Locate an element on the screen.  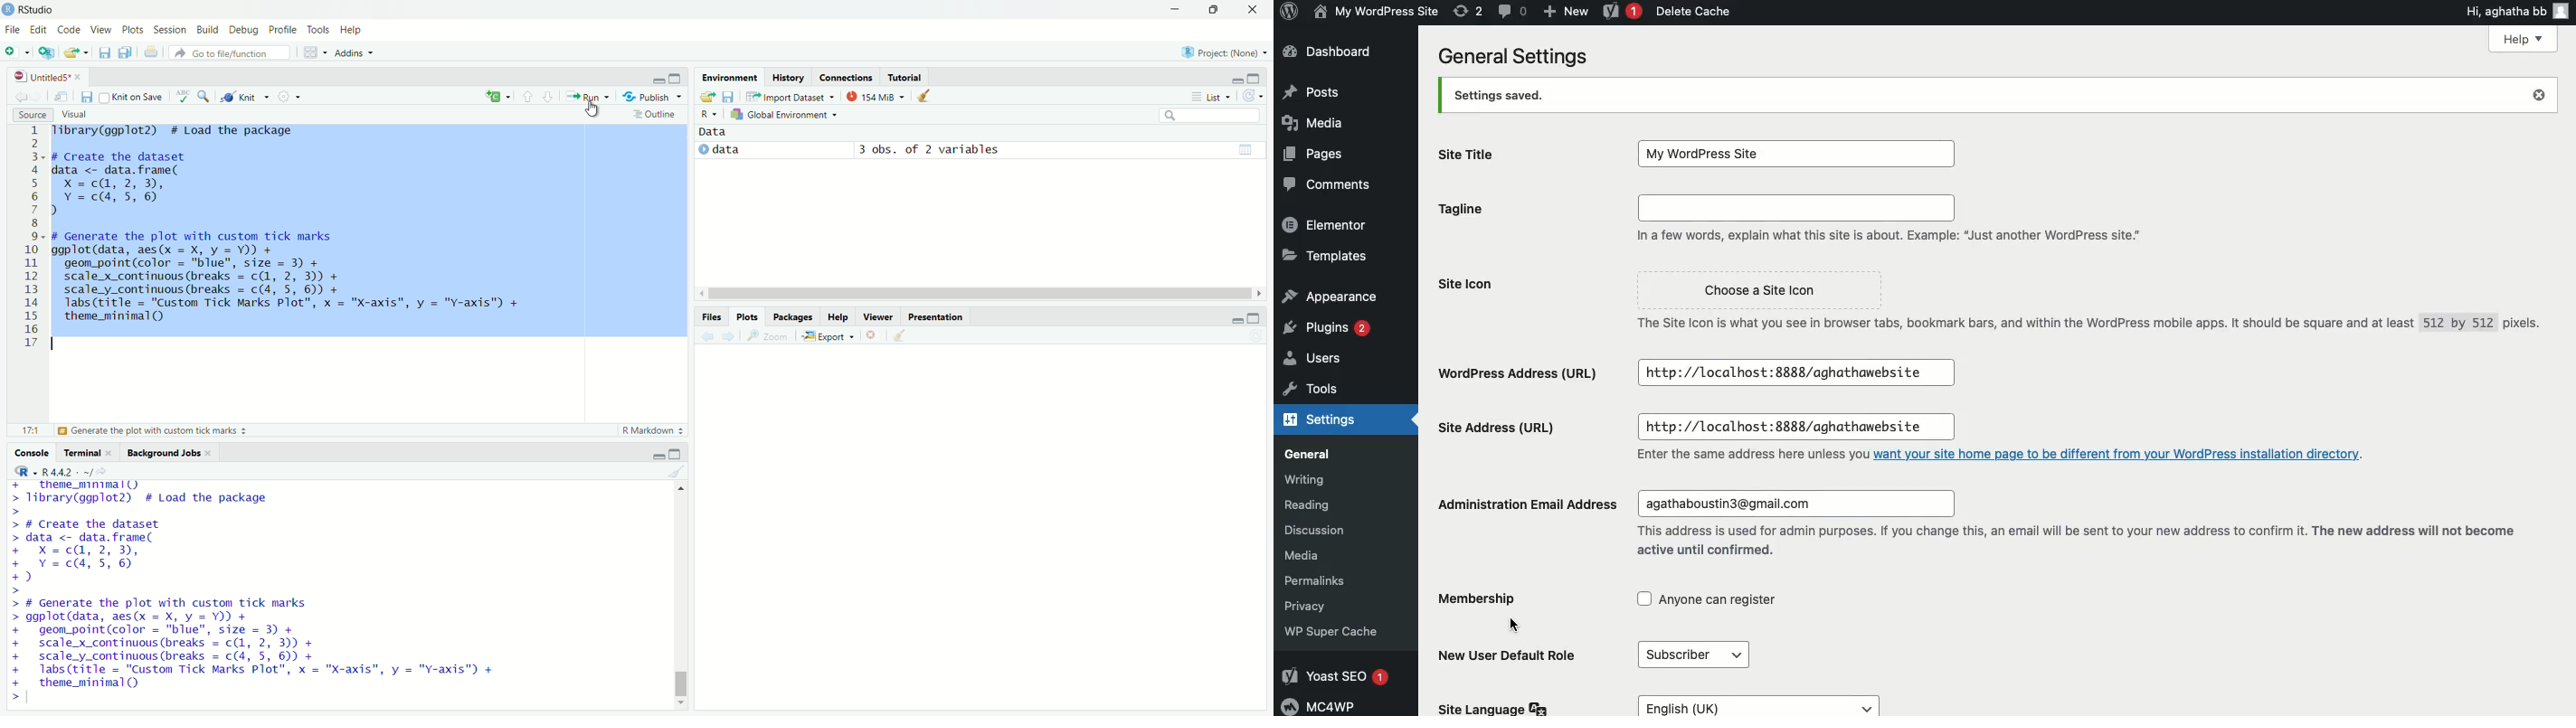
save all open documents is located at coordinates (124, 53).